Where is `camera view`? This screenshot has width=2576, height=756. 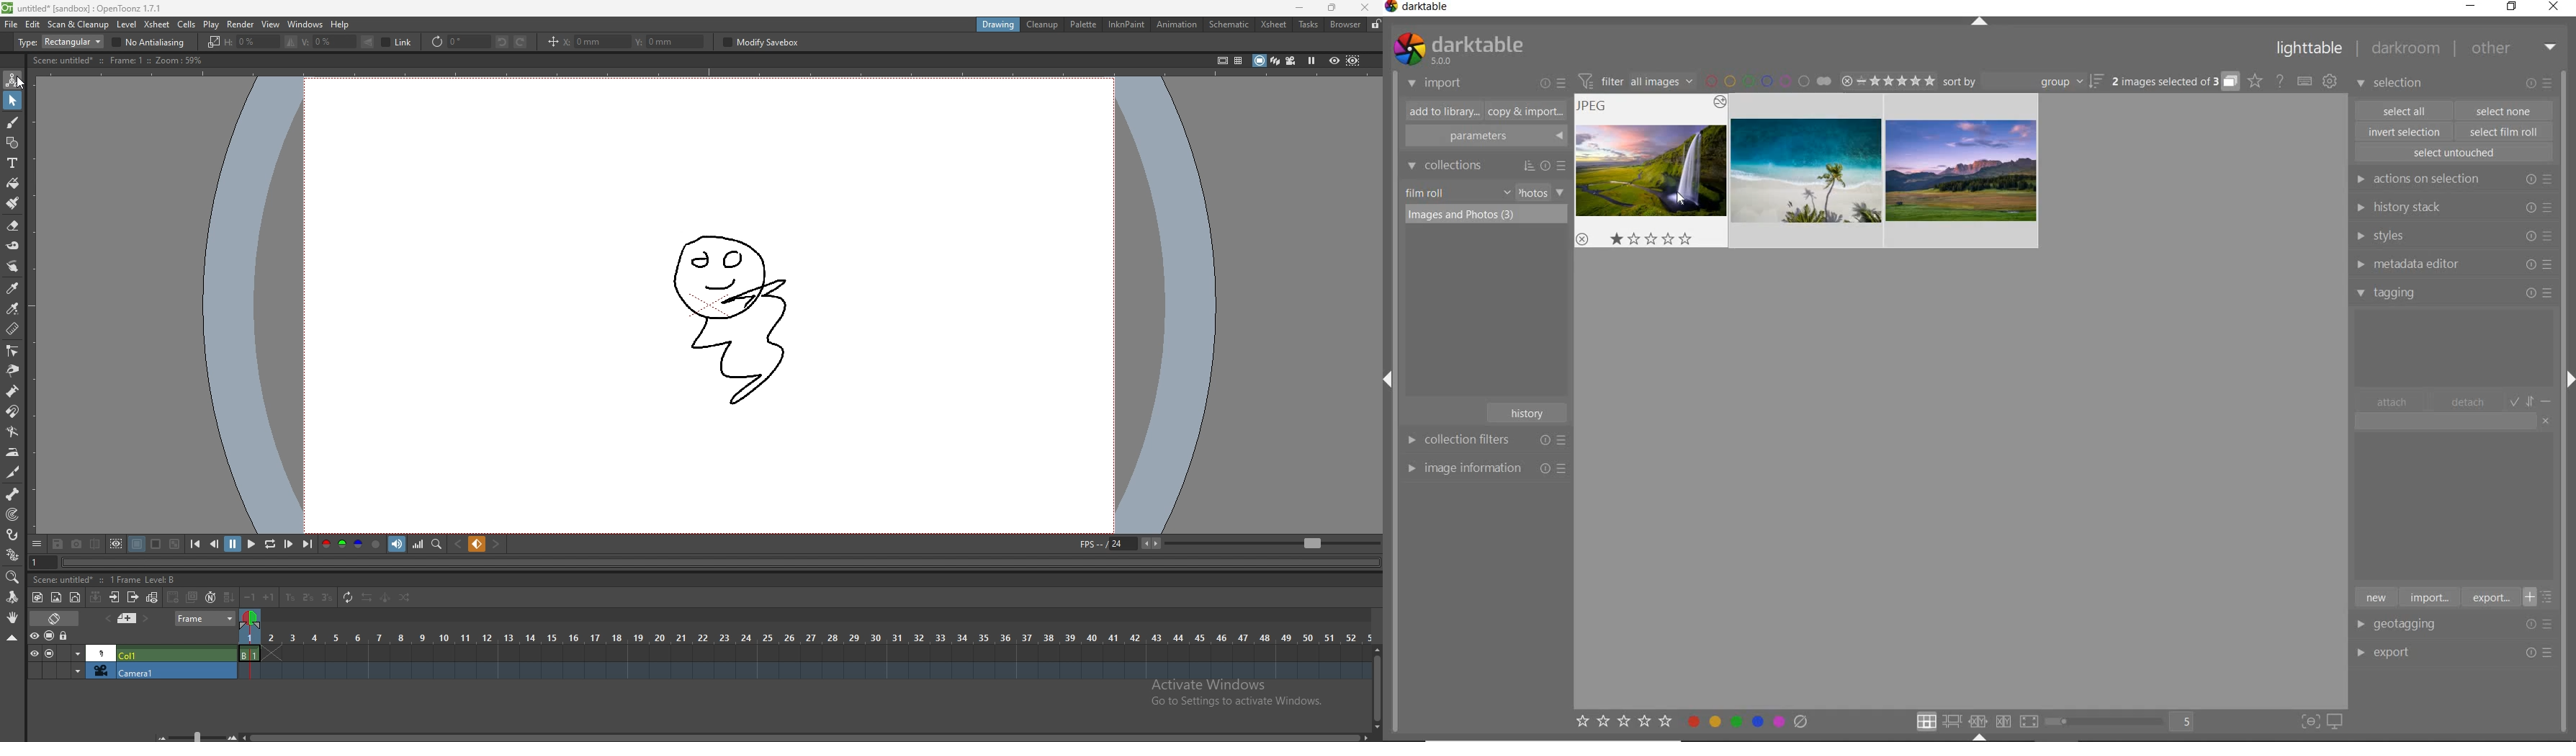
camera view is located at coordinates (1291, 60).